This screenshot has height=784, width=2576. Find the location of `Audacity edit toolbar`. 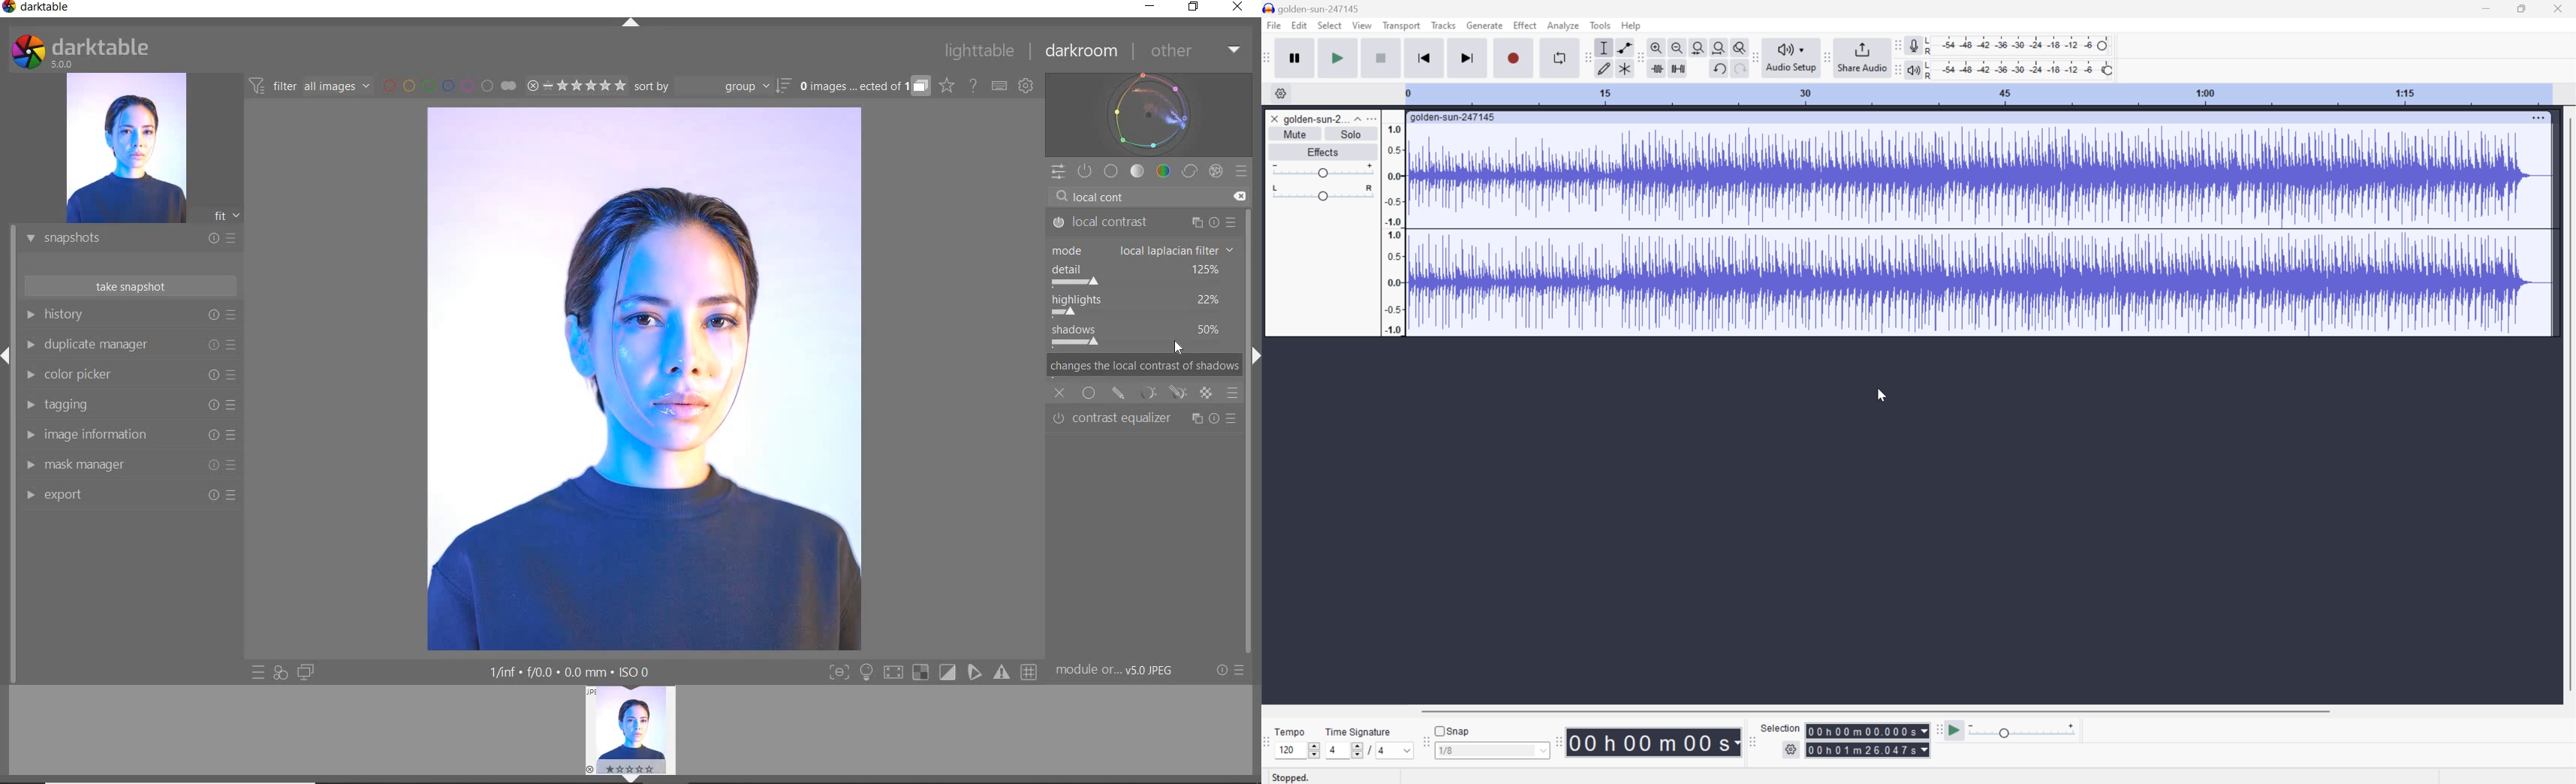

Audacity edit toolbar is located at coordinates (1640, 59).